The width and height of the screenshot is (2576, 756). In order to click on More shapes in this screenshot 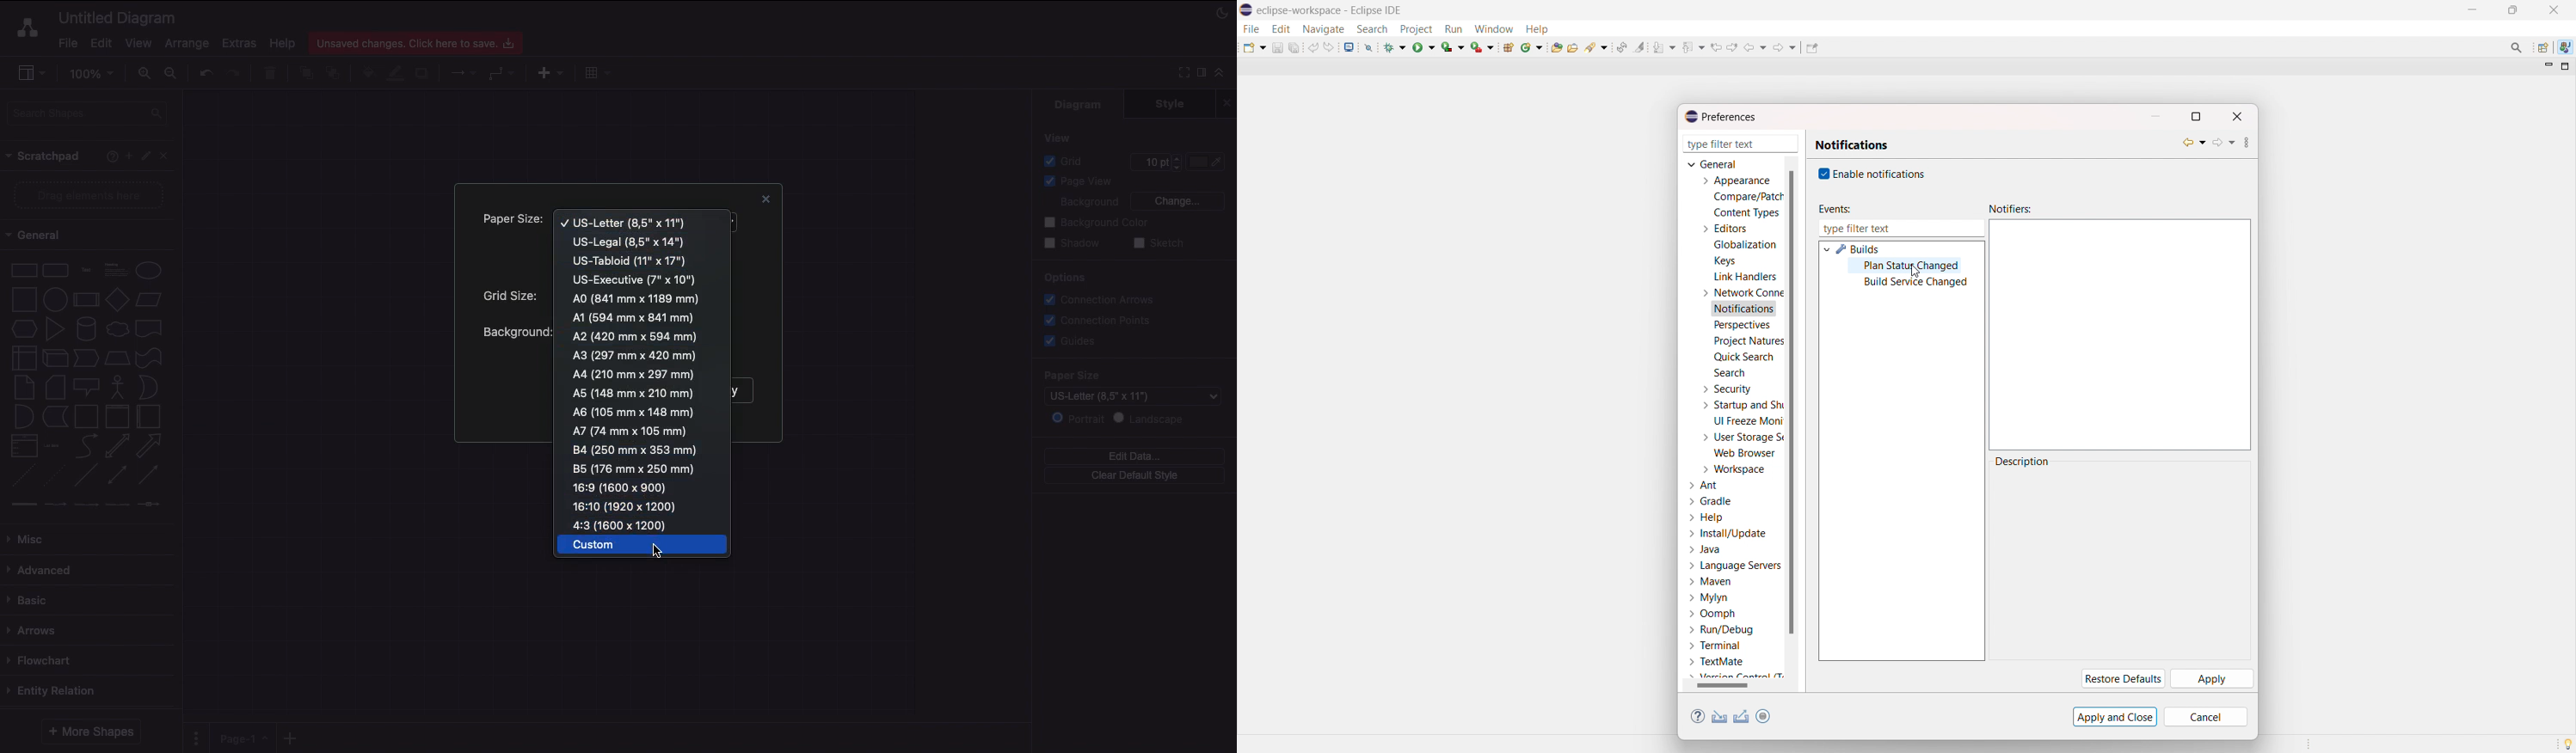, I will do `click(89, 732)`.